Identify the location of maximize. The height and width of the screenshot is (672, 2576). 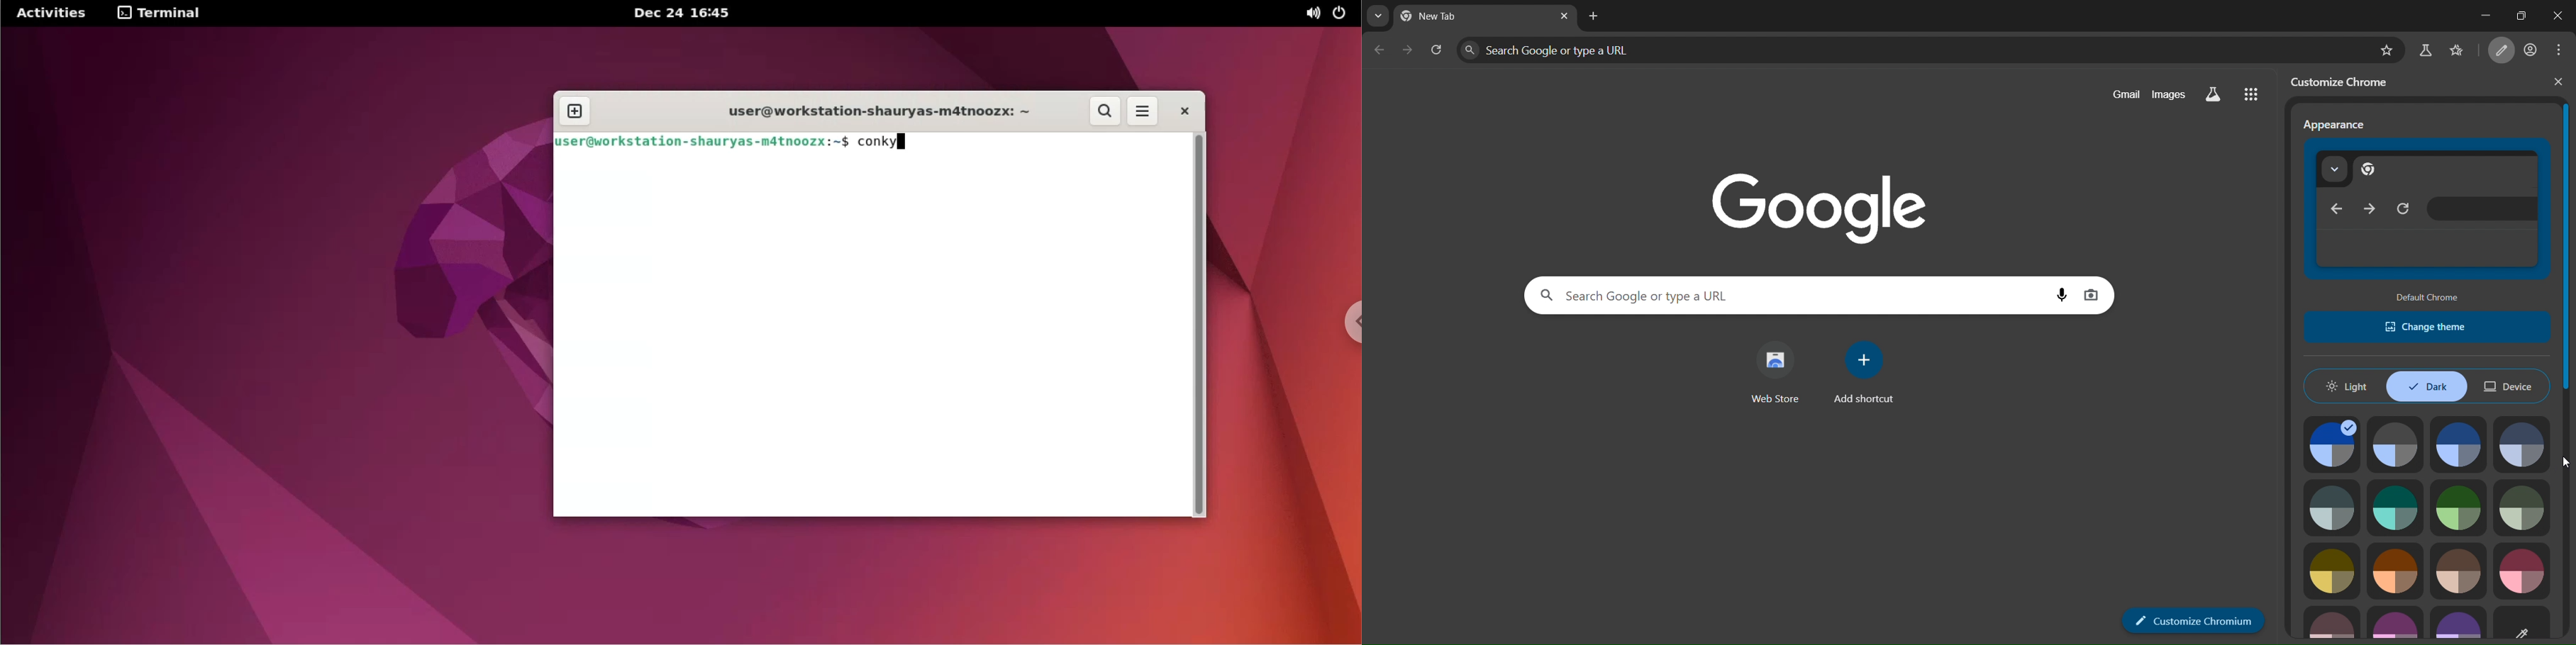
(2518, 15).